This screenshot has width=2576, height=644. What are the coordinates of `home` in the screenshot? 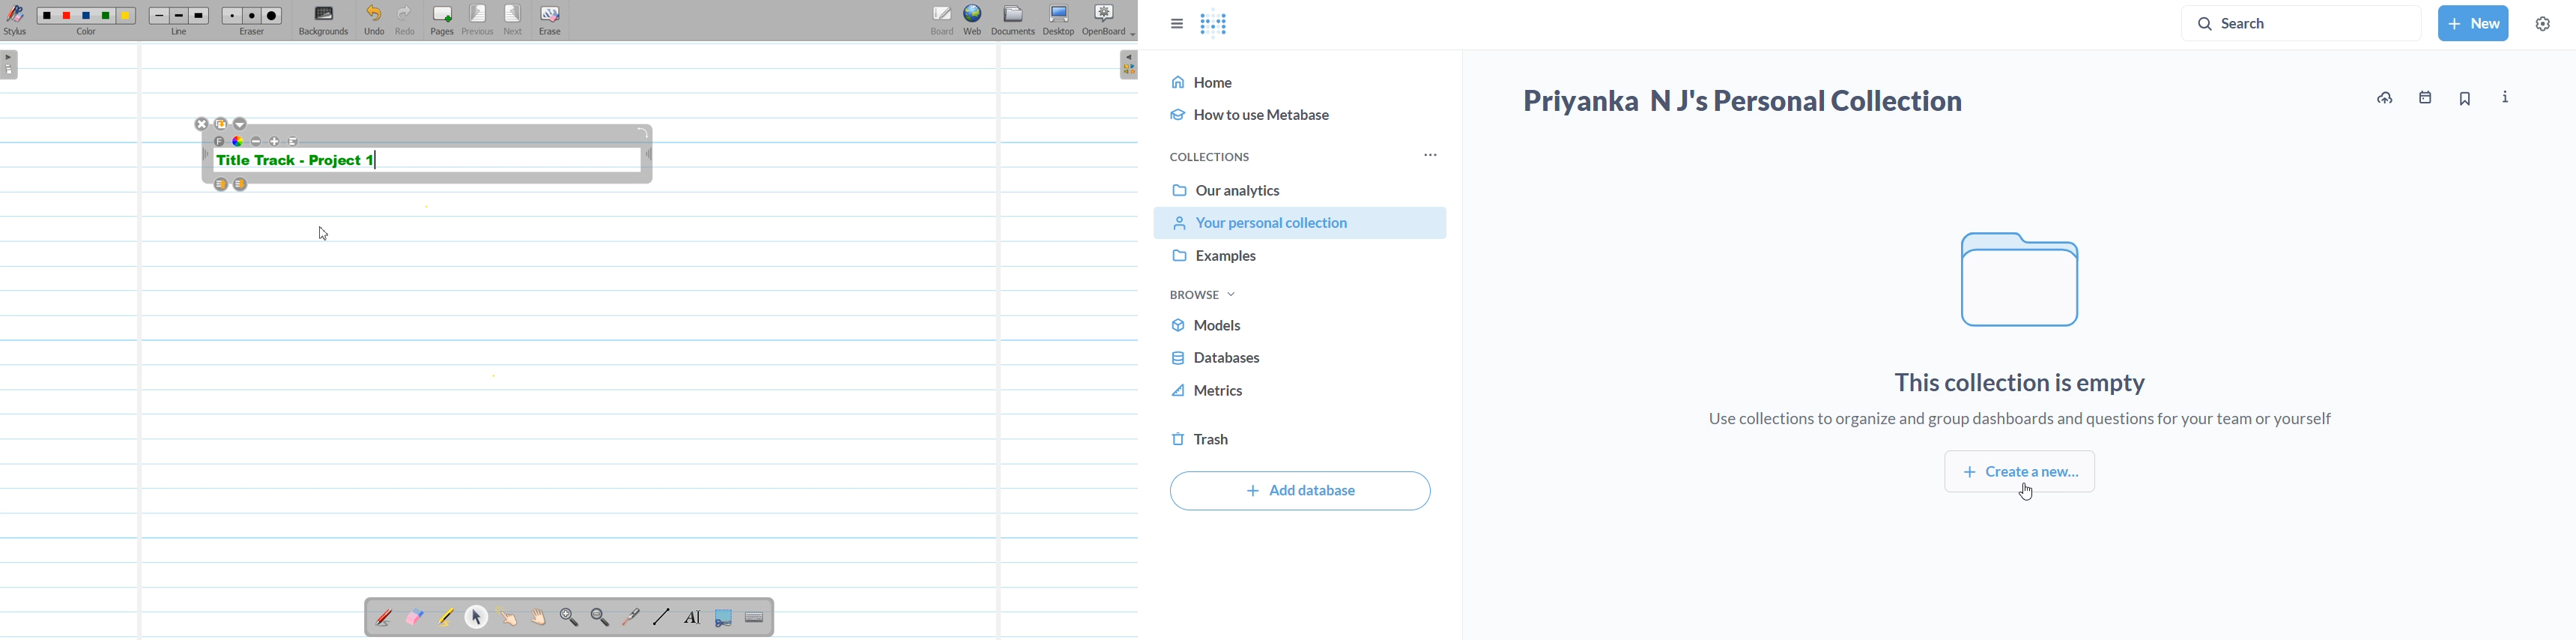 It's located at (1300, 81).